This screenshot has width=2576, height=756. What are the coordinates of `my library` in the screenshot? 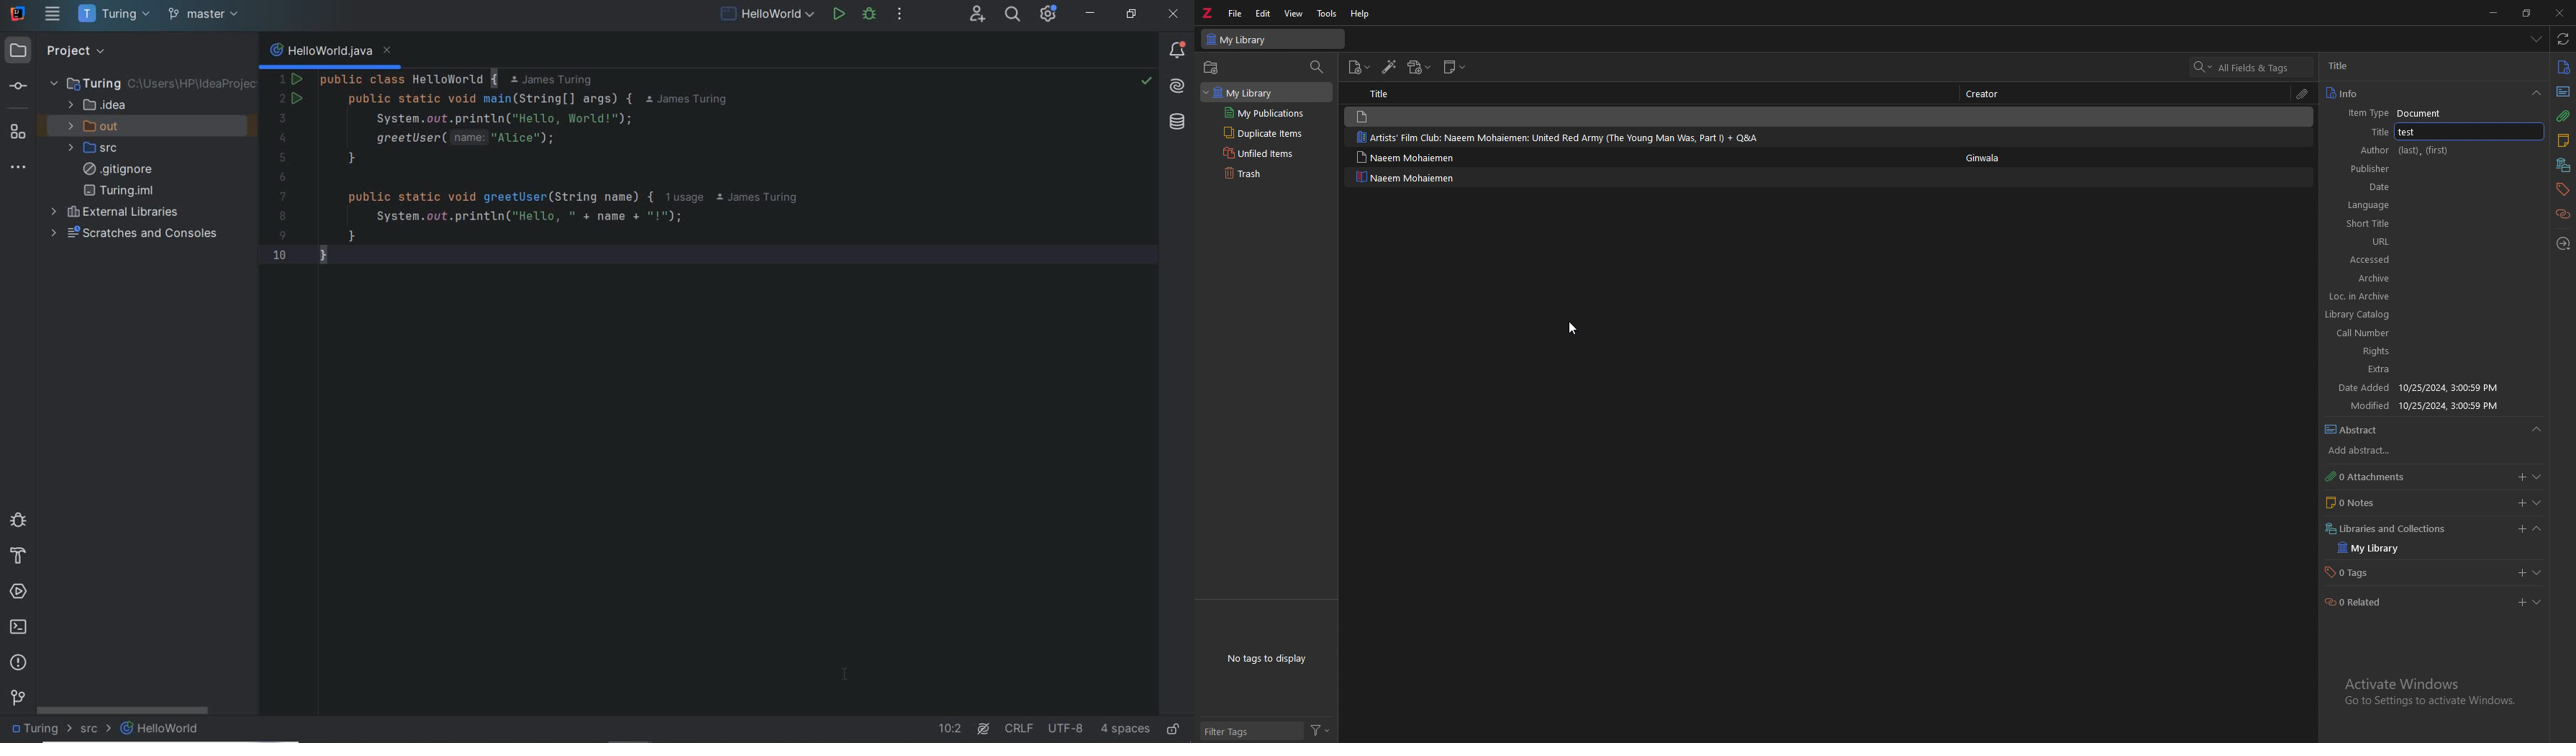 It's located at (1273, 39).